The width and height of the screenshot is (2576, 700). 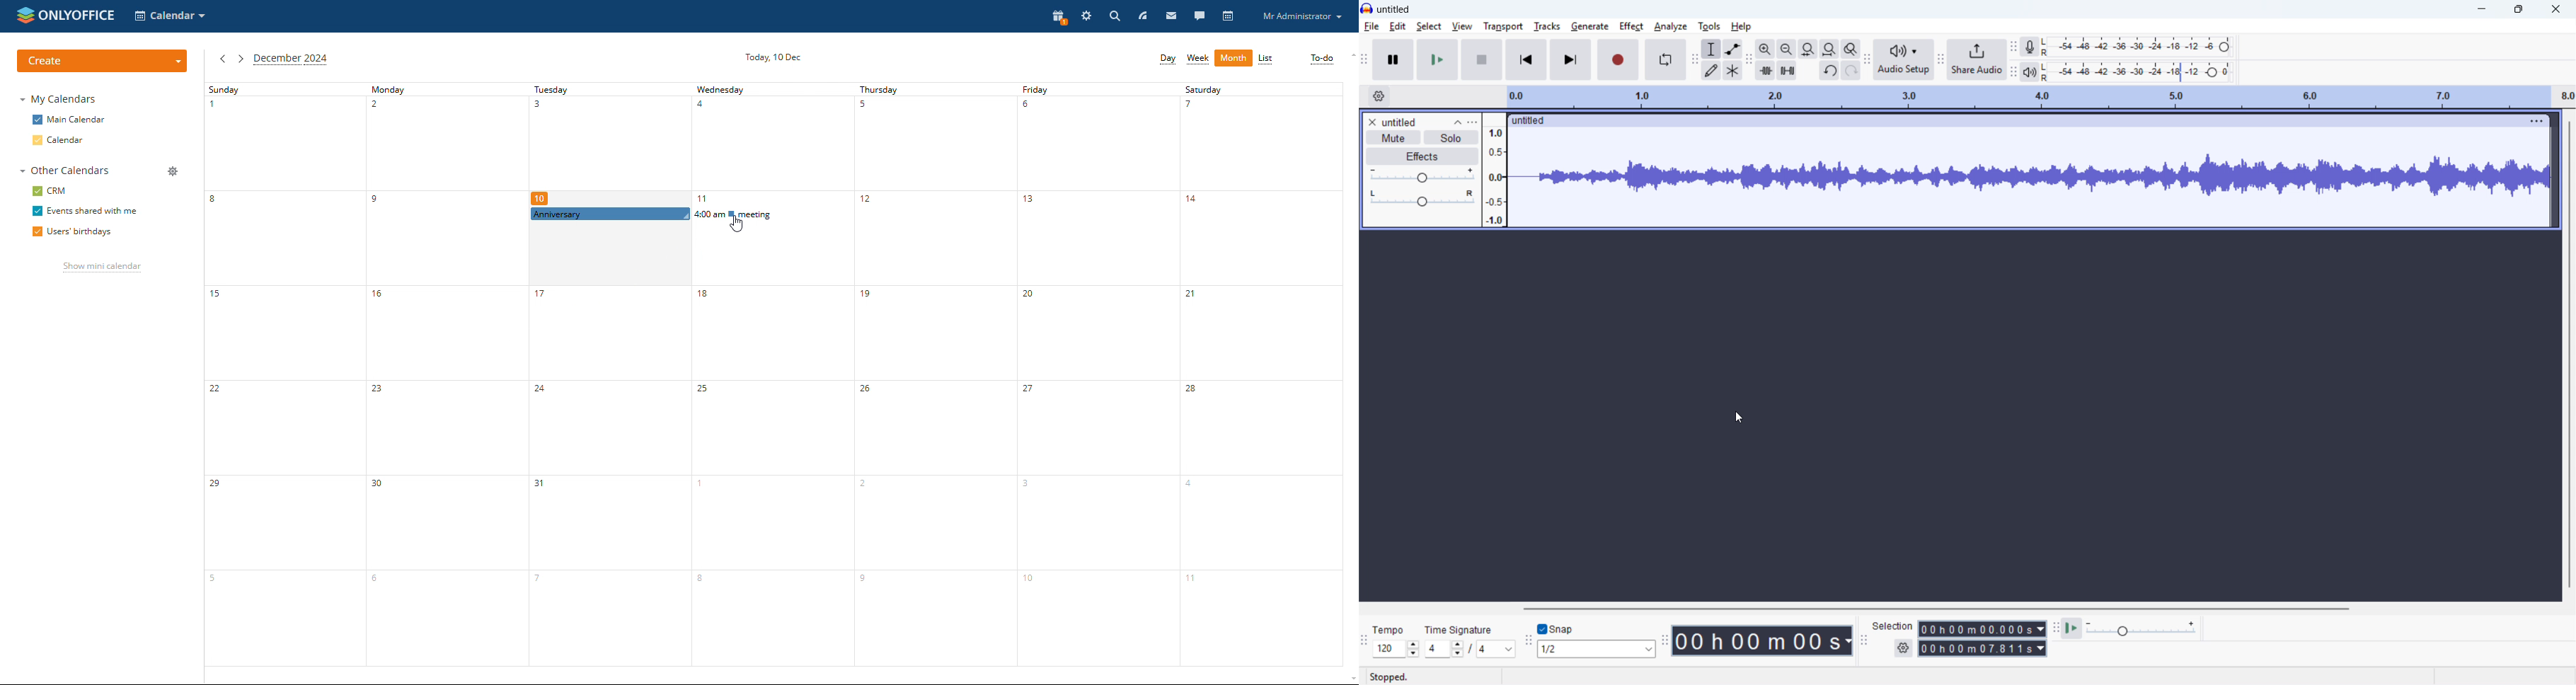 I want to click on month view, so click(x=1234, y=58).